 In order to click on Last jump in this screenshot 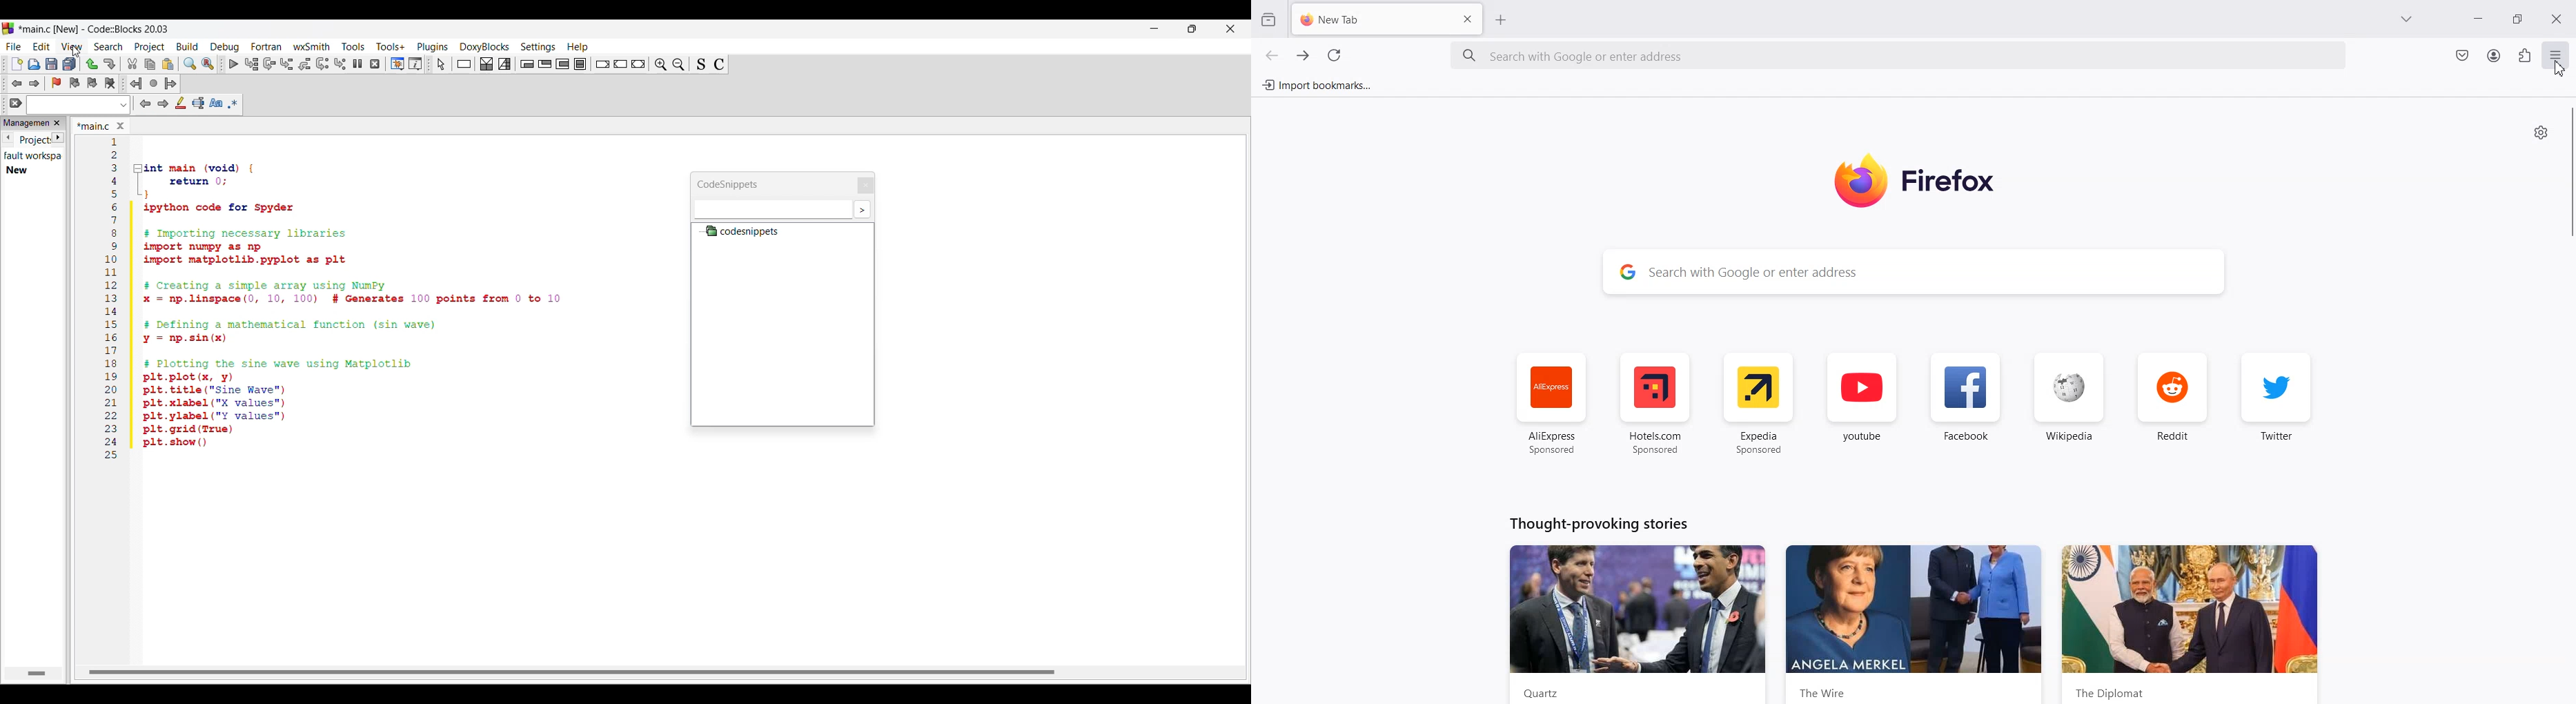, I will do `click(154, 83)`.